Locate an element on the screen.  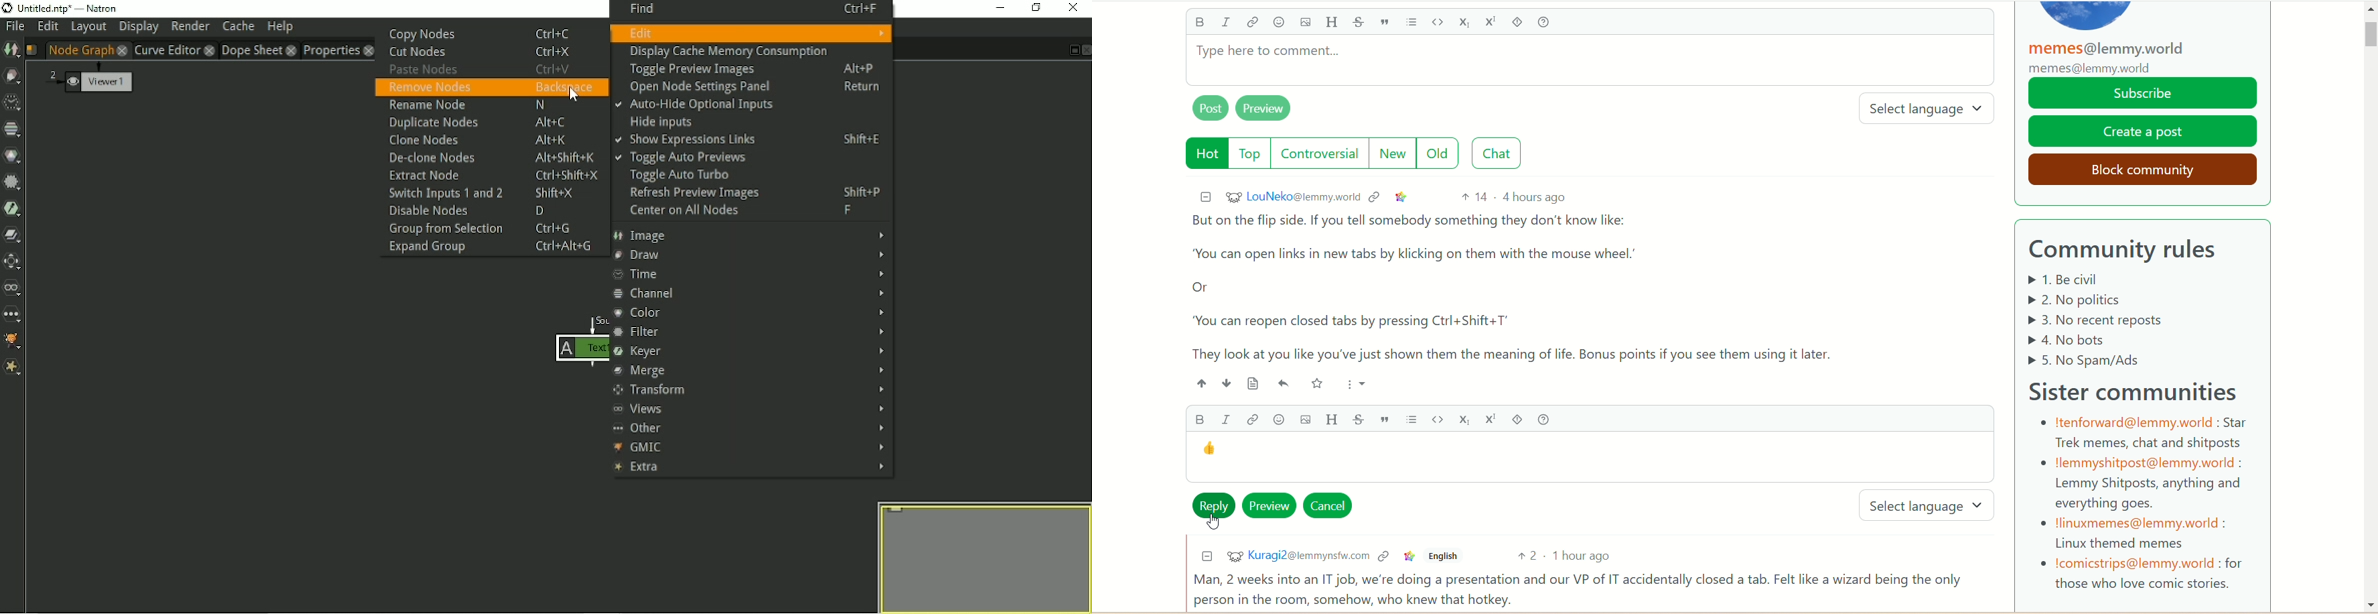
close is located at coordinates (292, 50).